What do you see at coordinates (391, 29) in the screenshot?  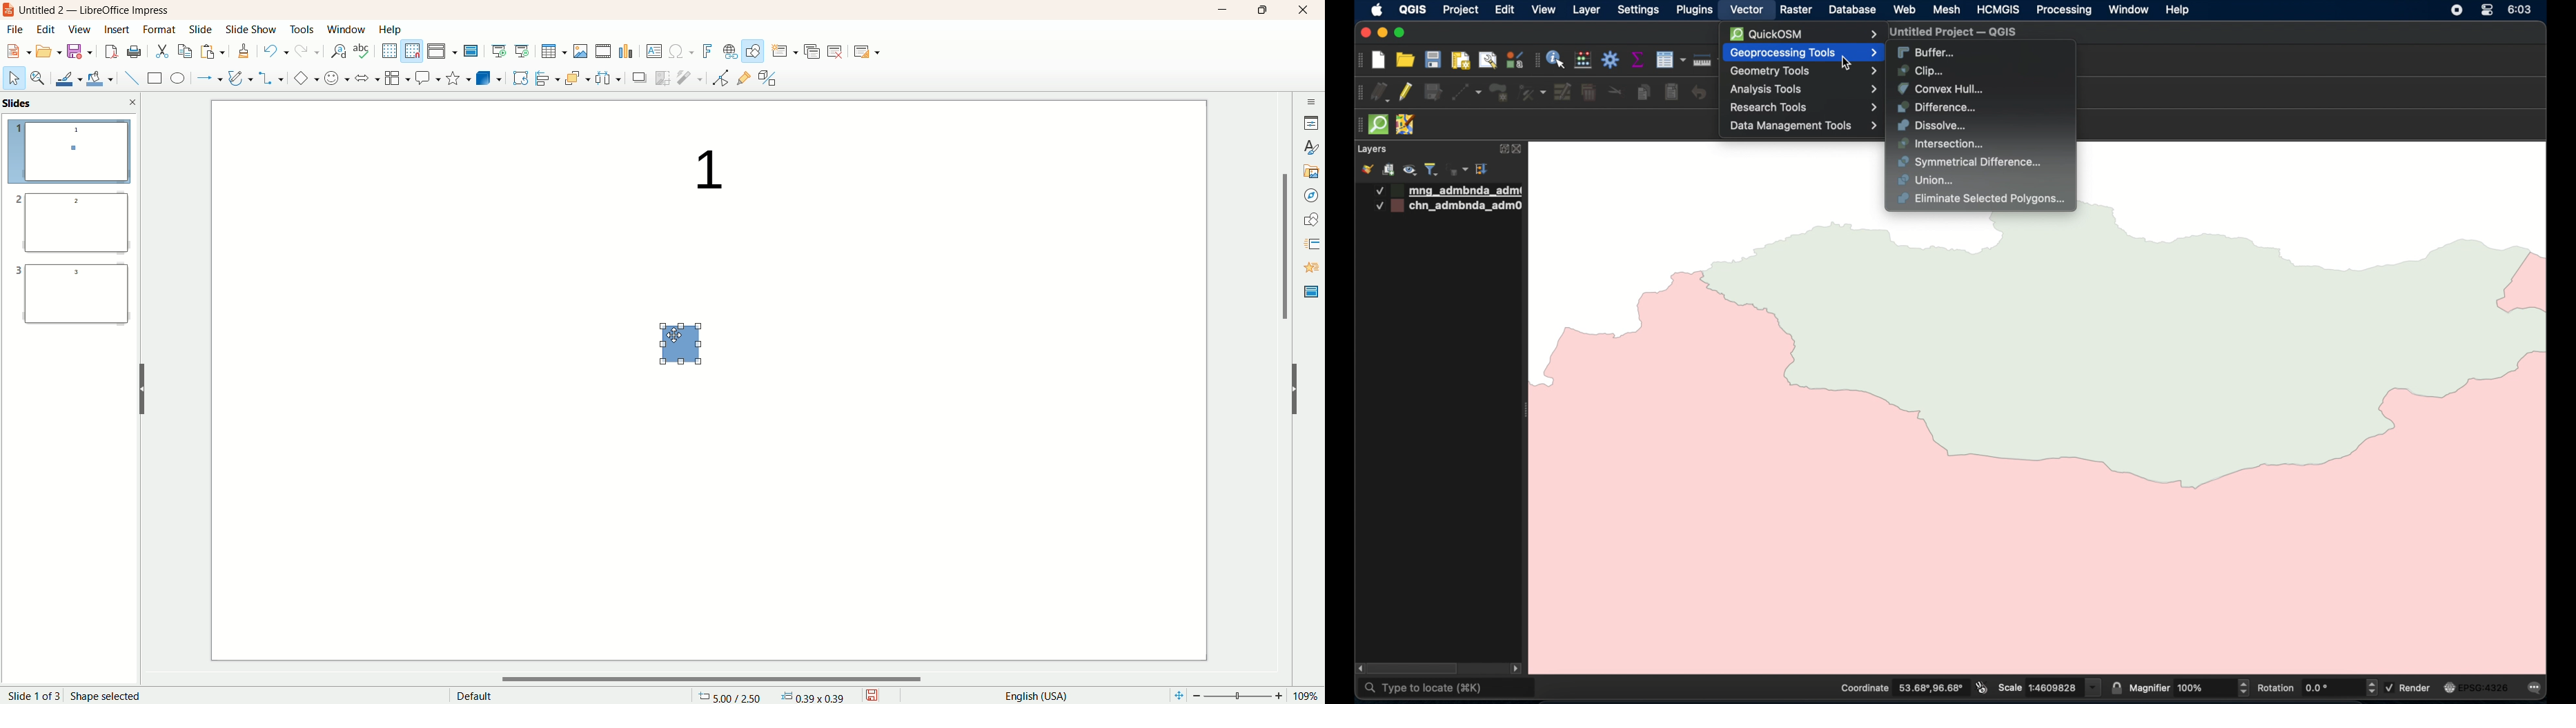 I see `help` at bounding box center [391, 29].